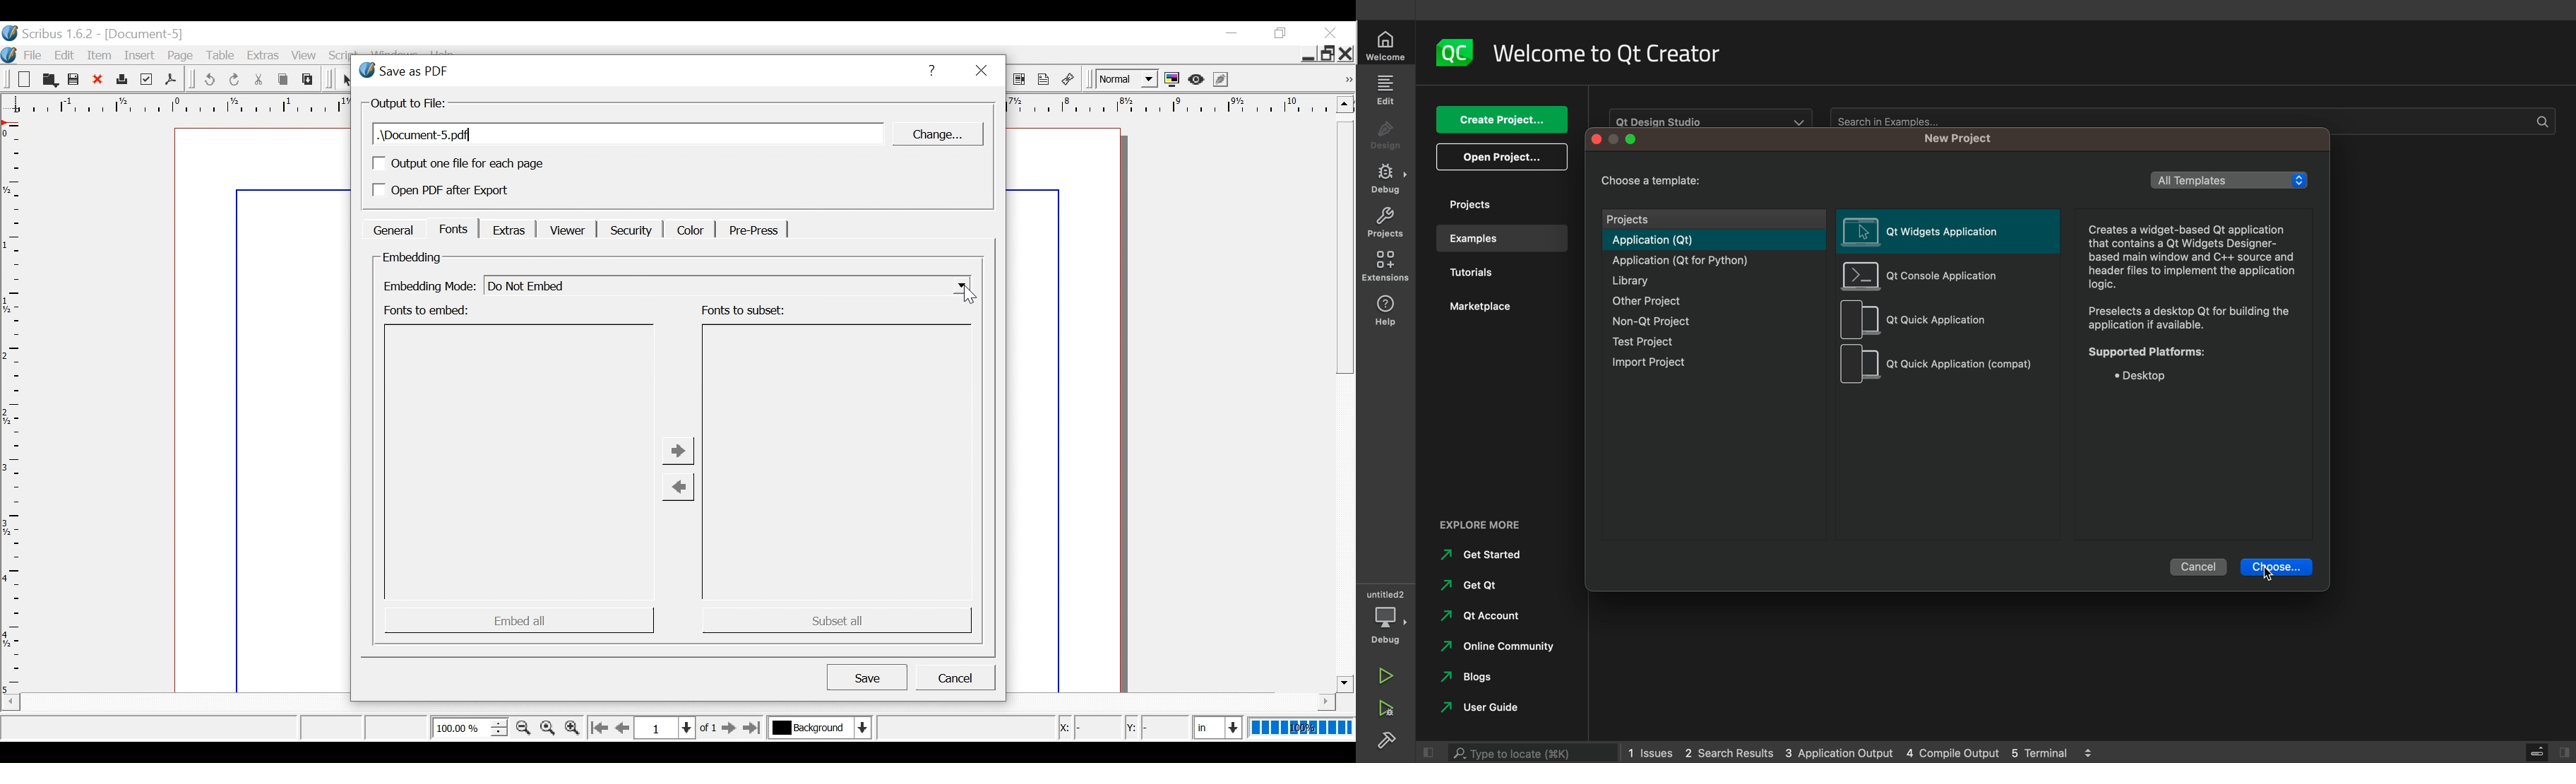 The image size is (2576, 784). I want to click on debug and run, so click(1386, 708).